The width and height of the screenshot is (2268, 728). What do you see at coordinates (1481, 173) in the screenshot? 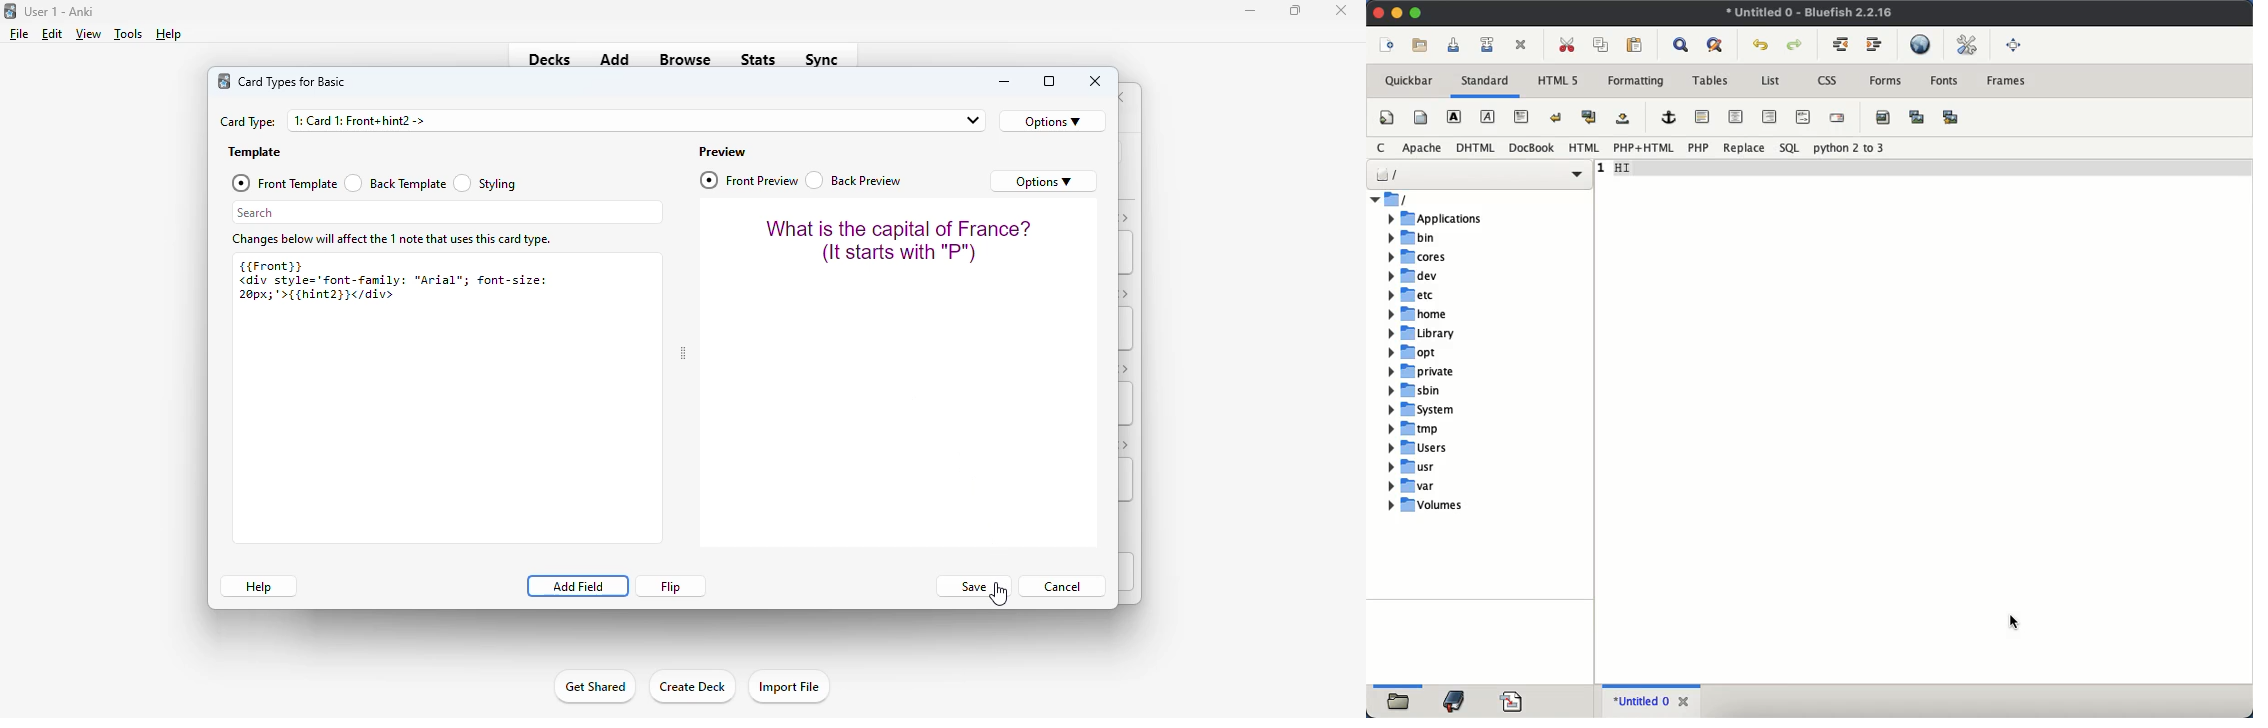
I see `filter` at bounding box center [1481, 173].